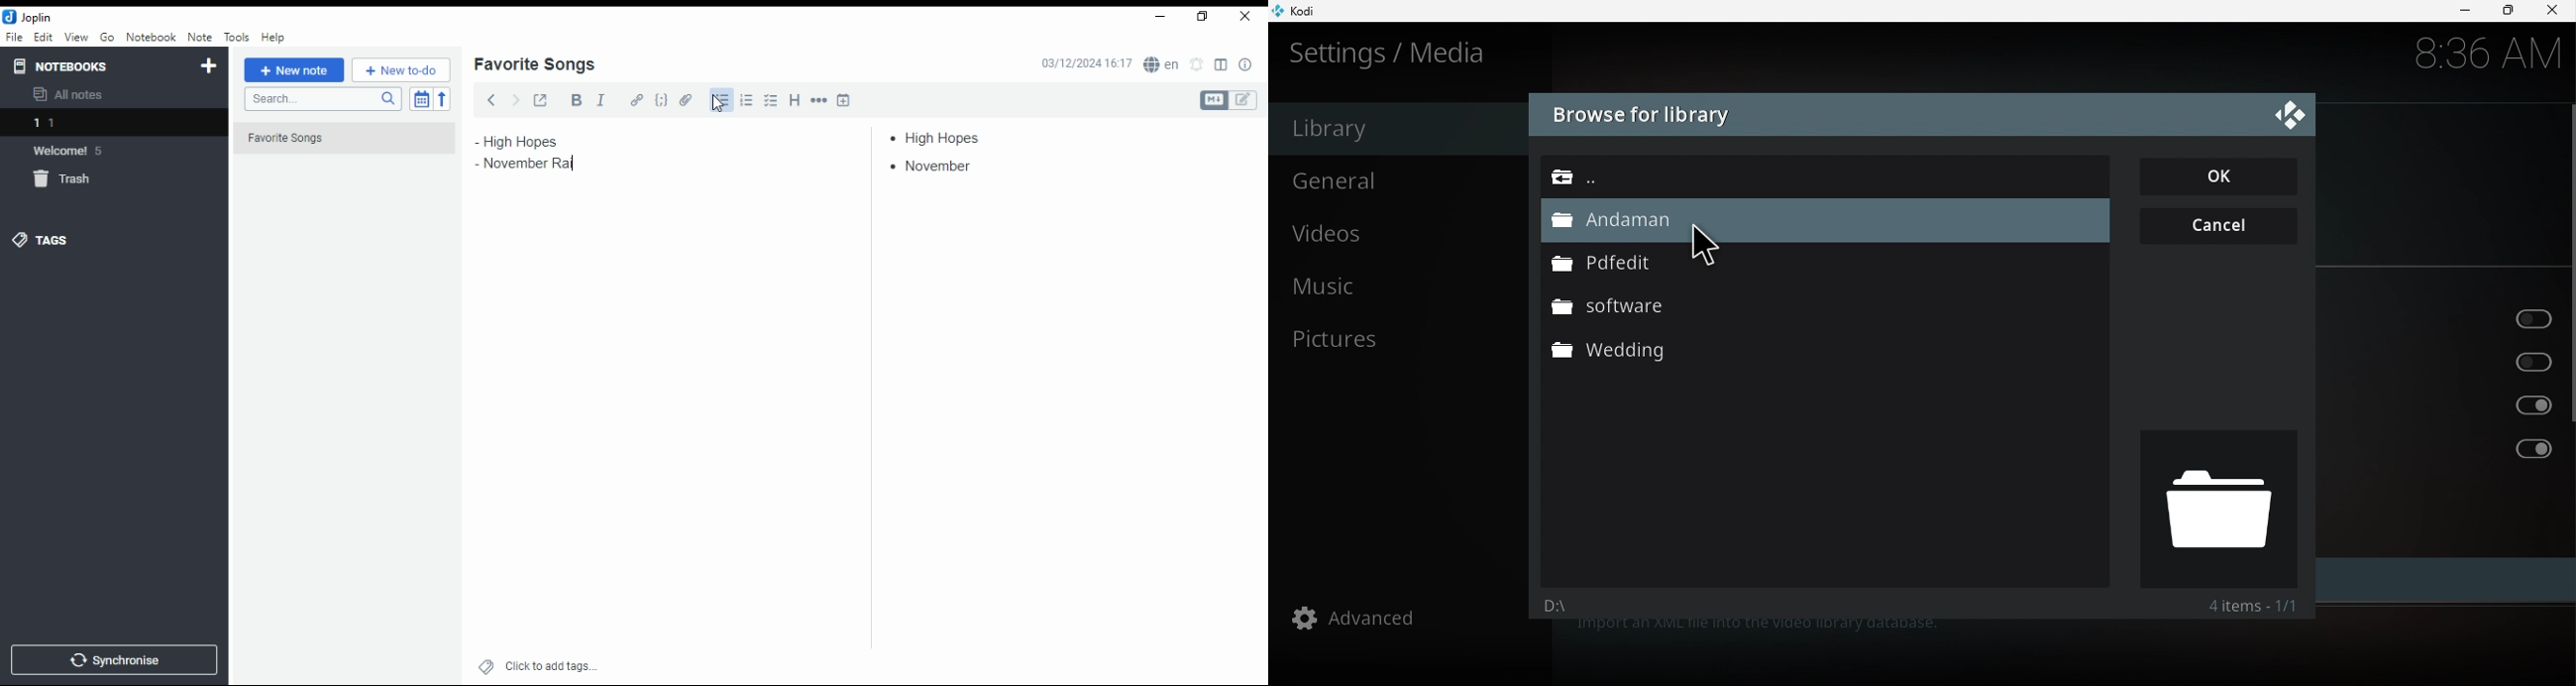 The image size is (2576, 700). Describe the element at coordinates (421, 99) in the screenshot. I see `toggle sort order field` at that location.